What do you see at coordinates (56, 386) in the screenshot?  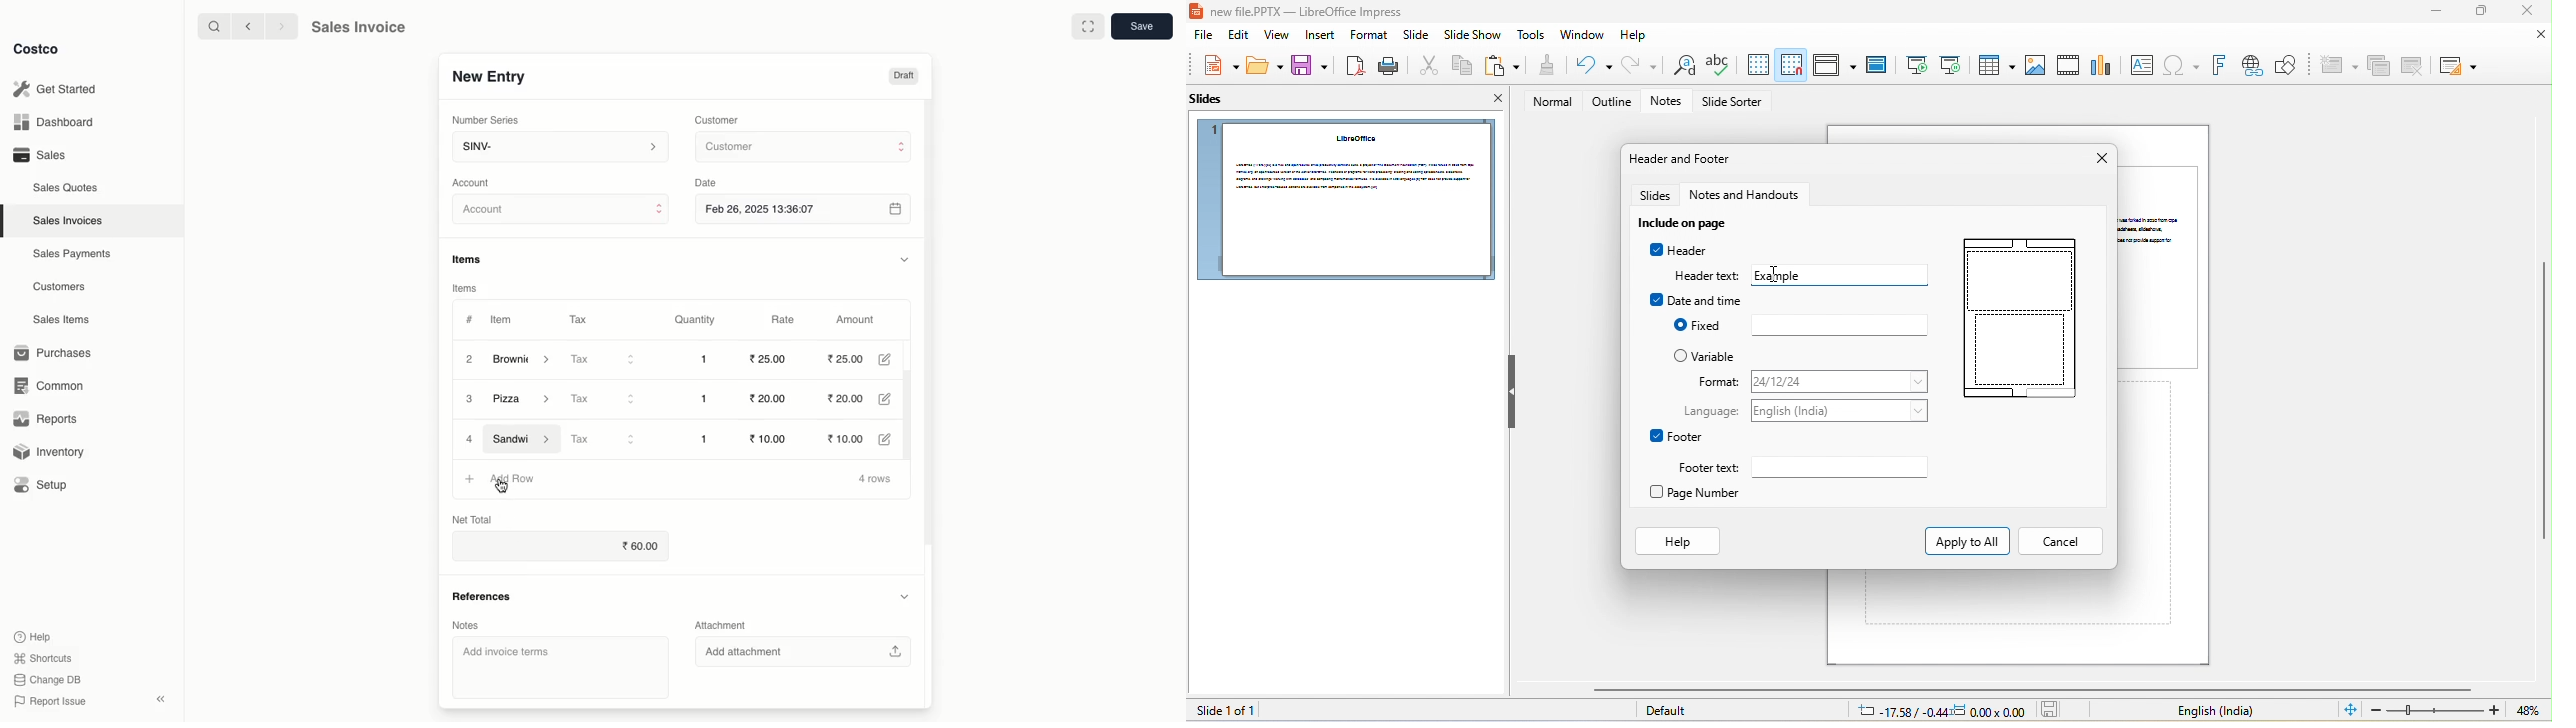 I see `Common` at bounding box center [56, 386].